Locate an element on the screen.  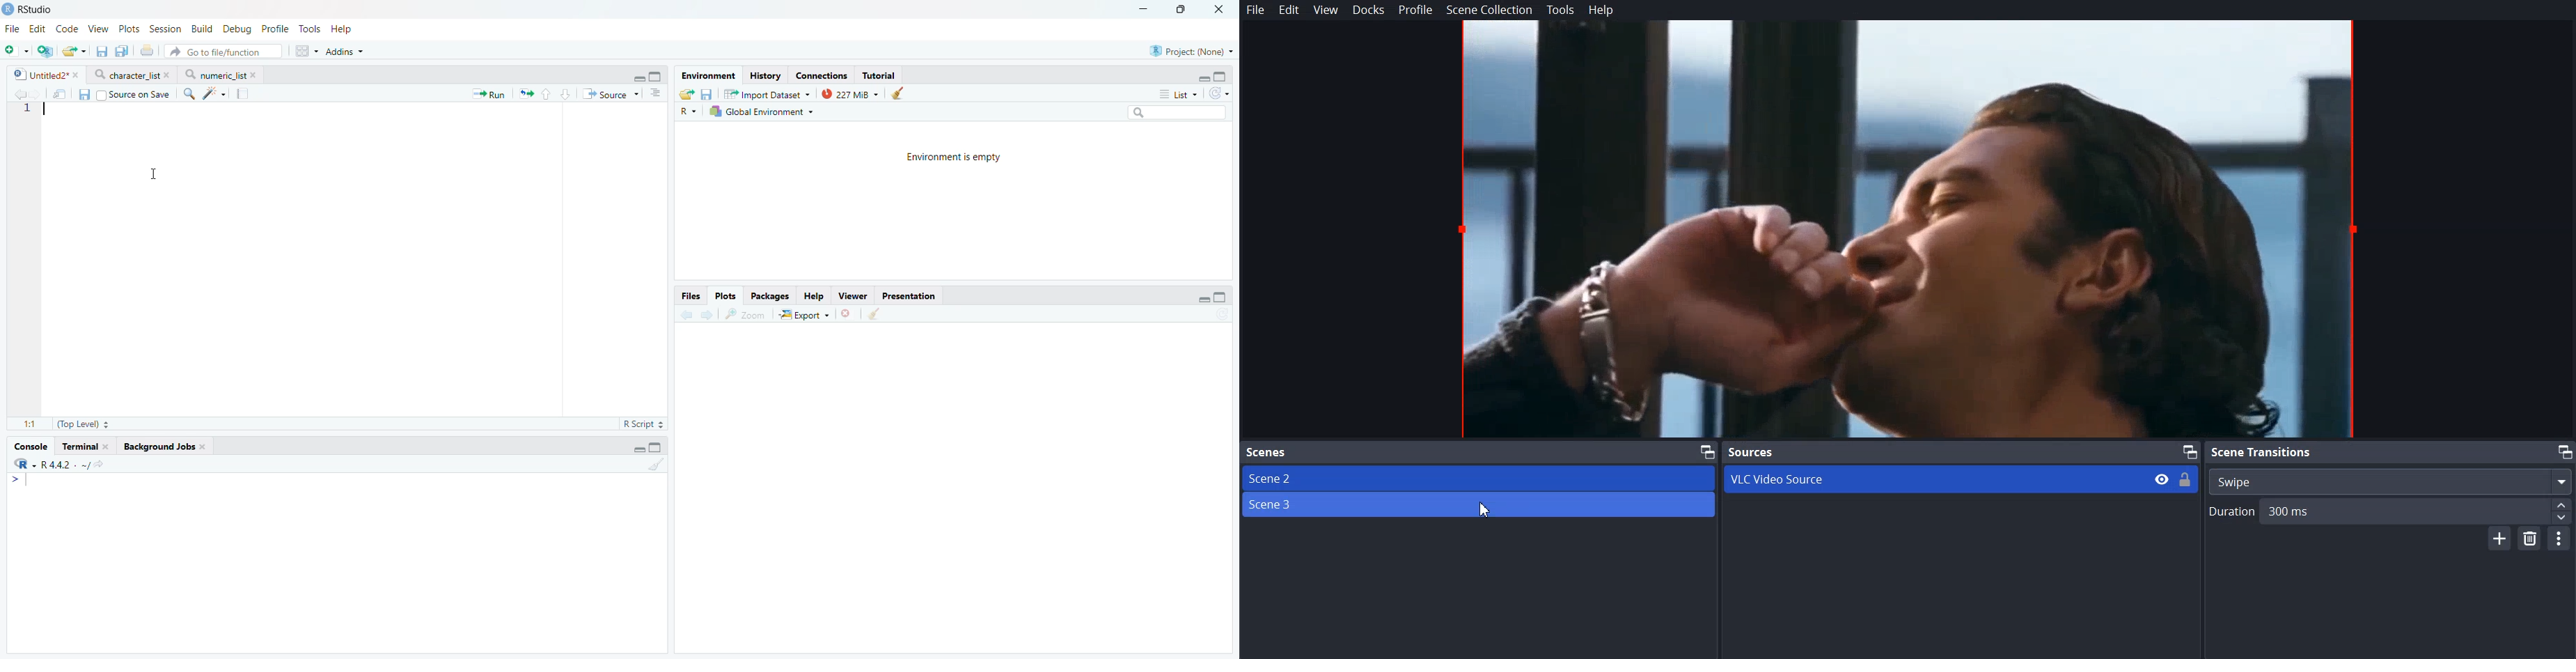
Go to previous plot is located at coordinates (686, 313).